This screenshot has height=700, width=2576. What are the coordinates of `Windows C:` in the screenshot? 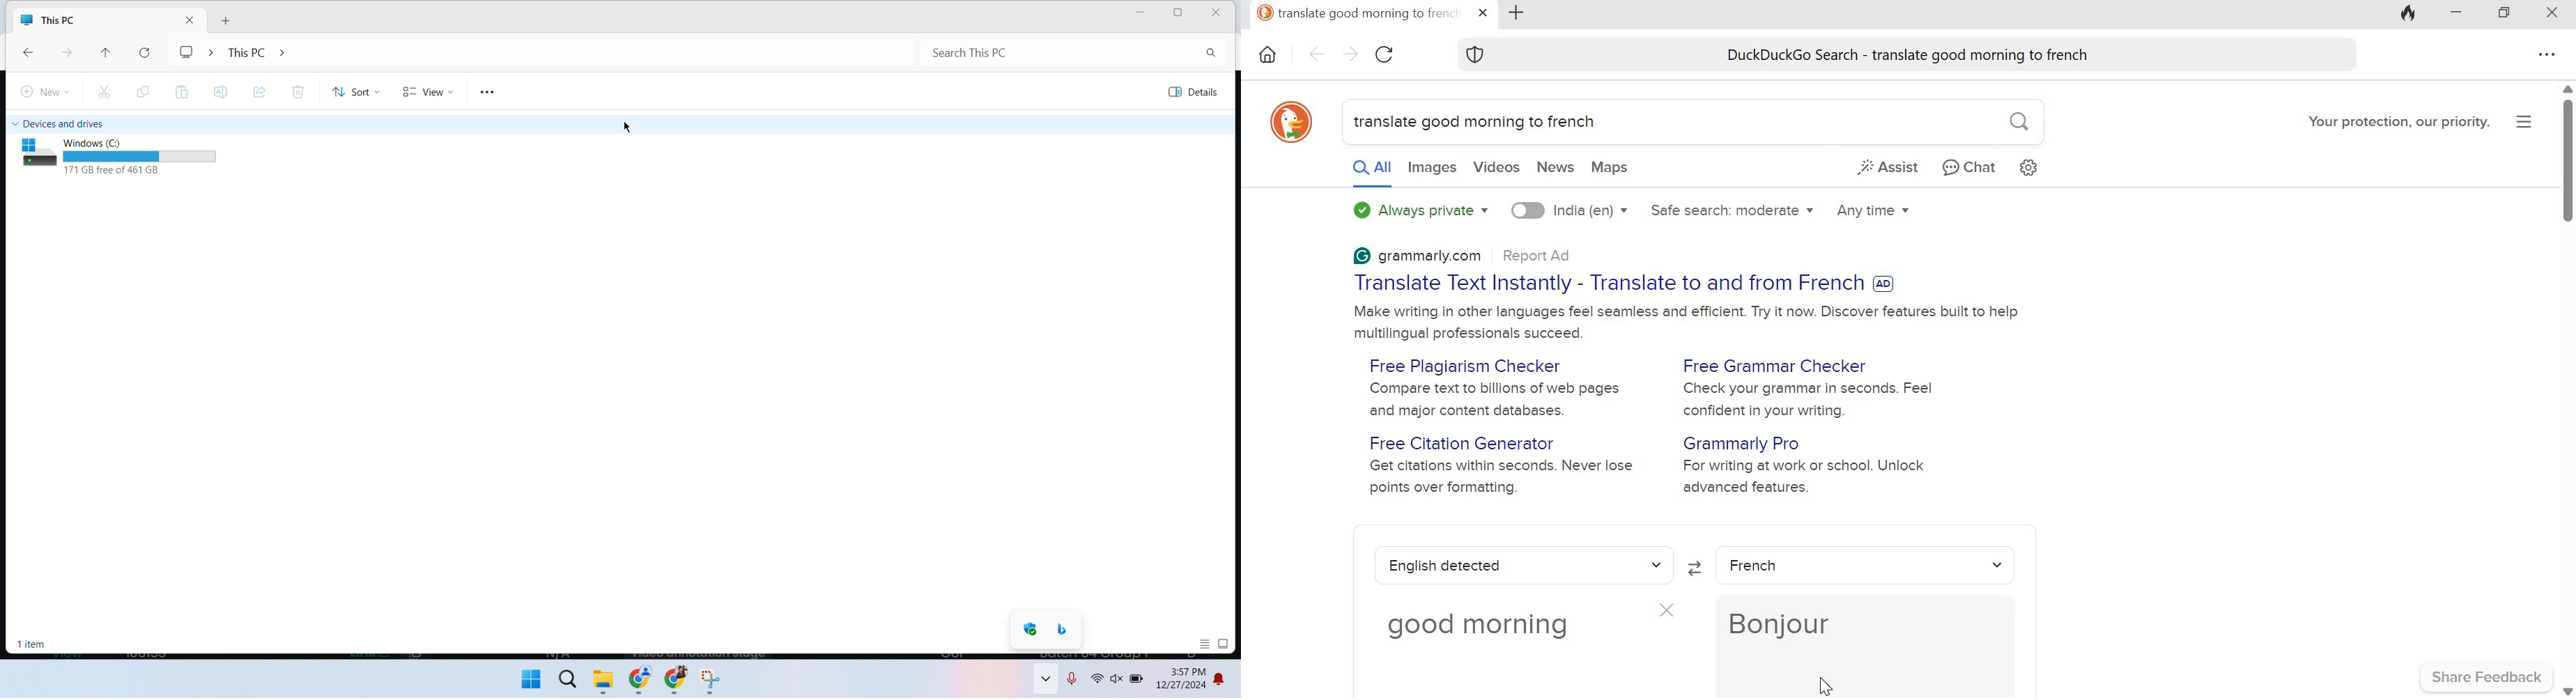 It's located at (141, 143).